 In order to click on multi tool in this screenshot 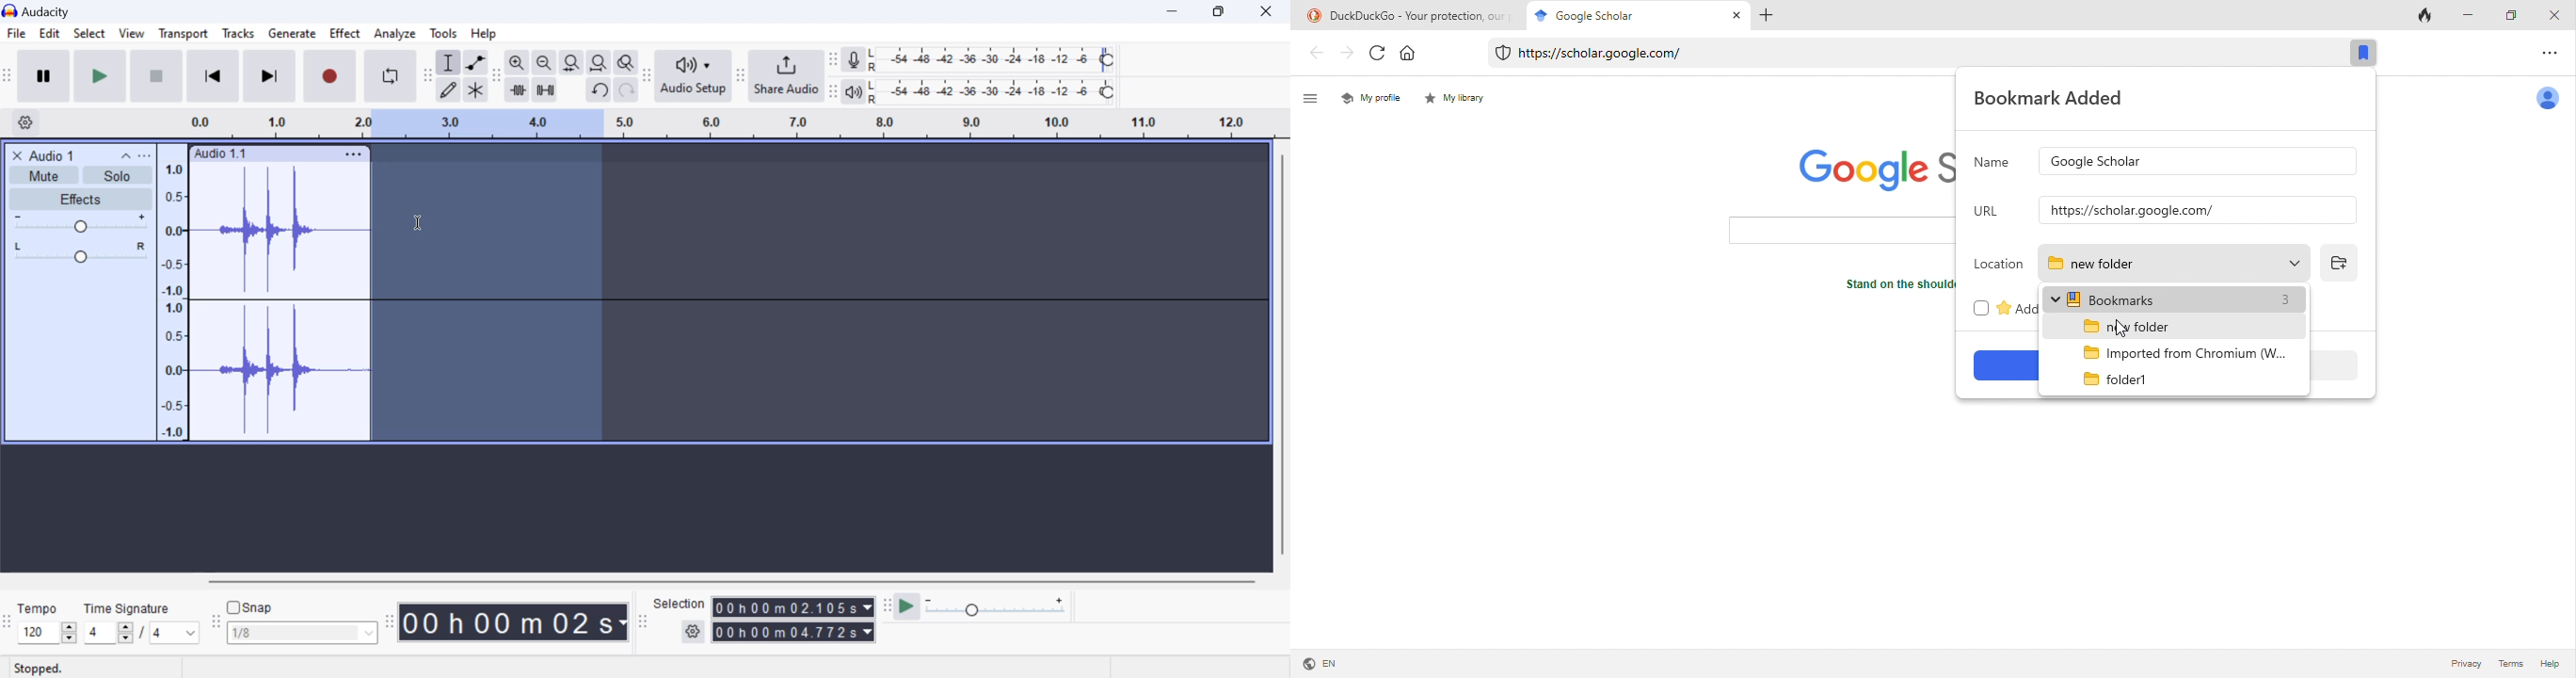, I will do `click(476, 91)`.